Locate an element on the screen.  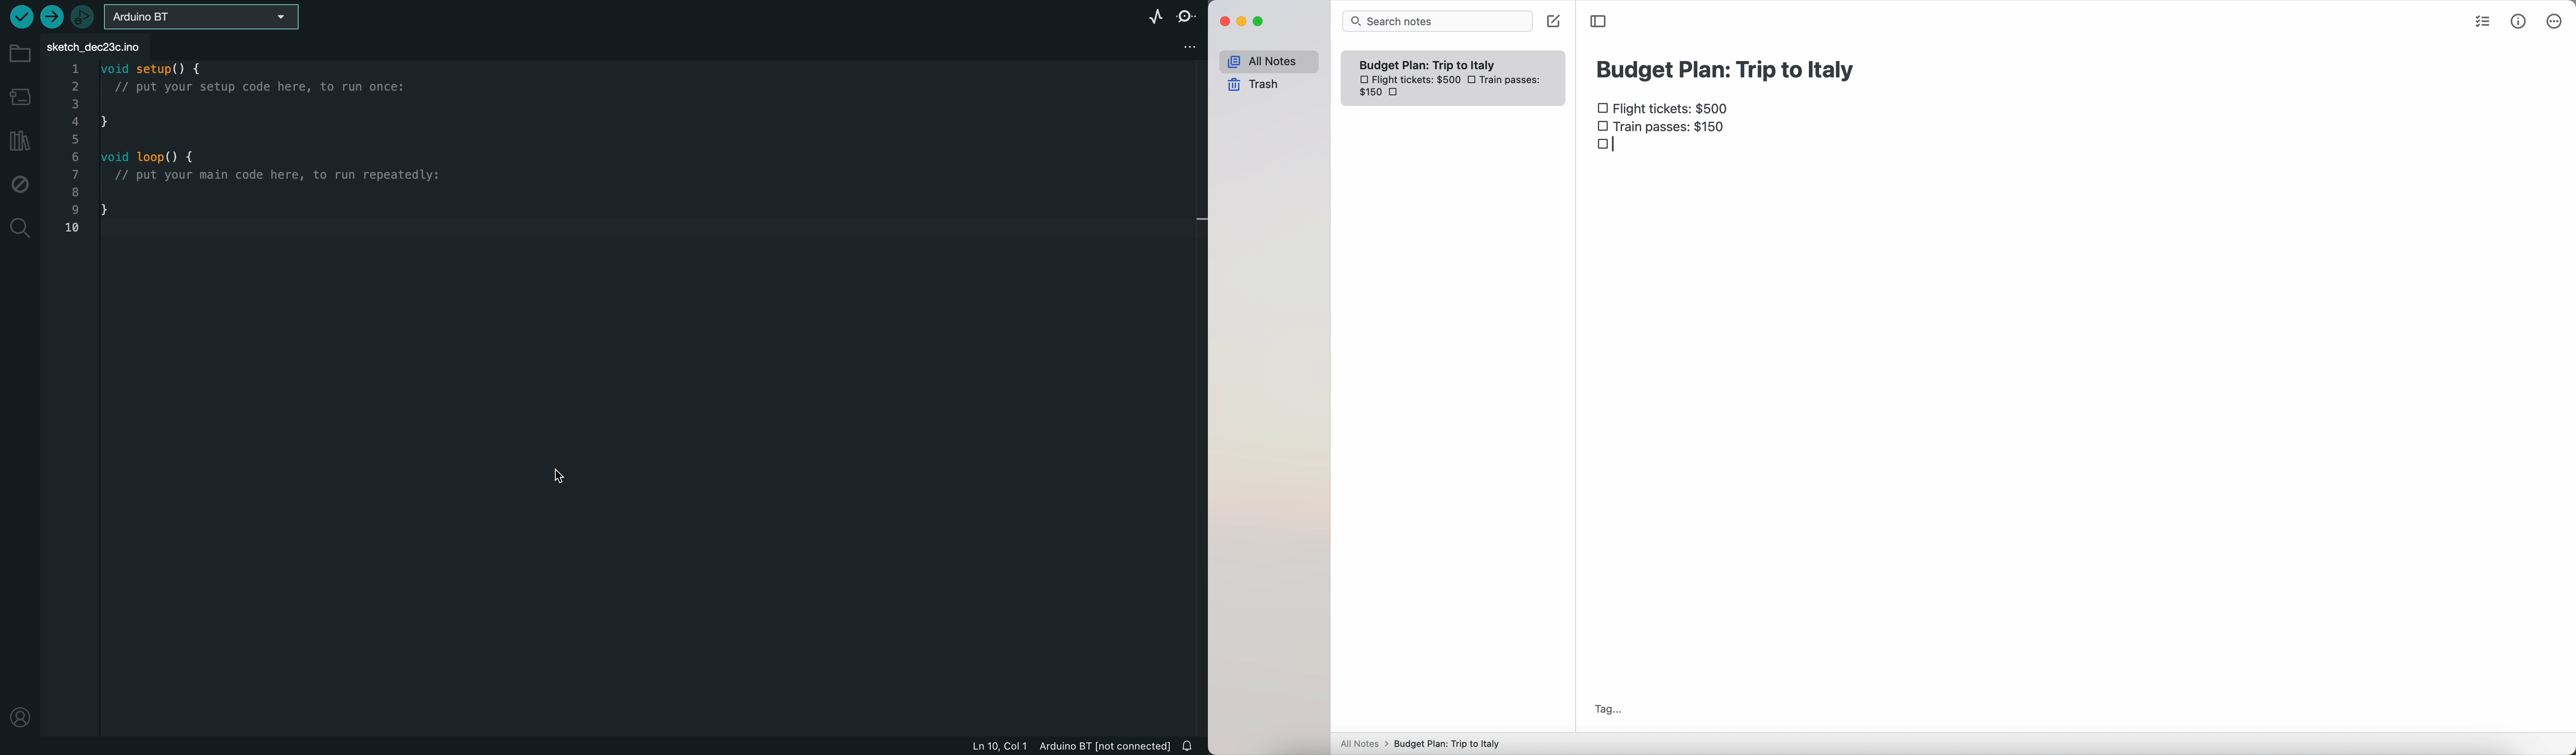
flight tickets: $500 is located at coordinates (1666, 110).